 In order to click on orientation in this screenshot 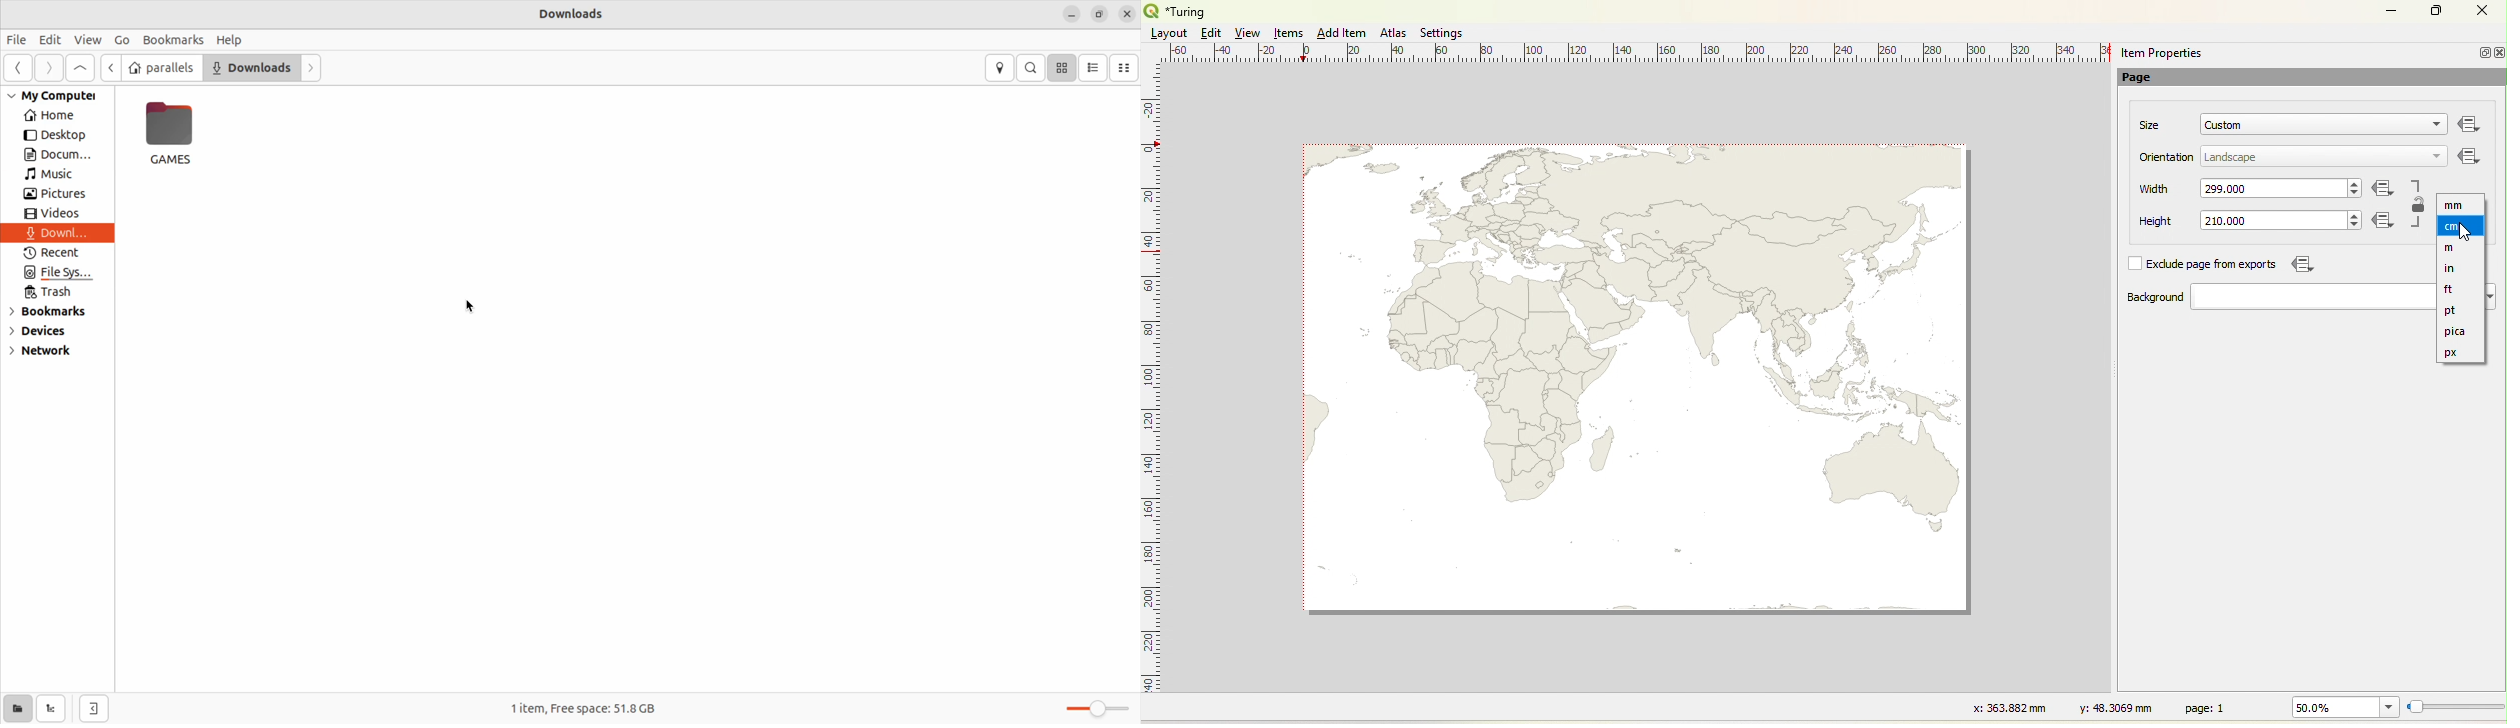, I will do `click(2168, 157)`.